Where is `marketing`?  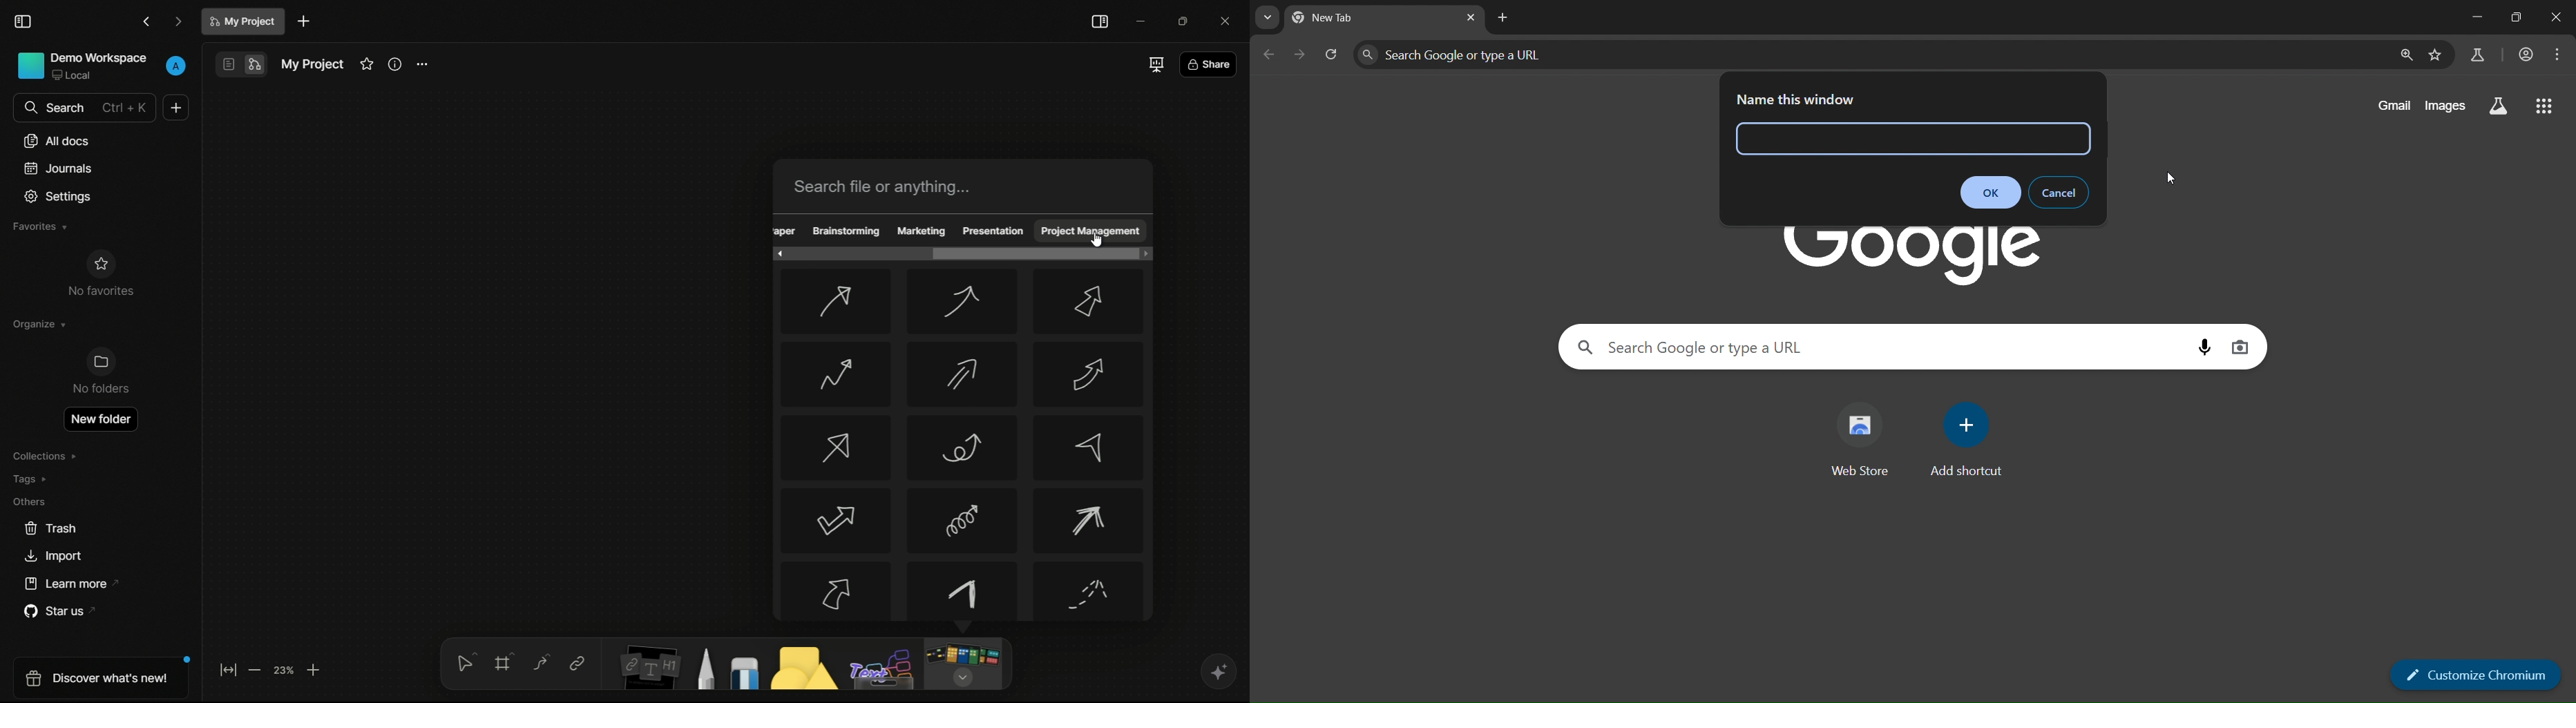 marketing is located at coordinates (922, 230).